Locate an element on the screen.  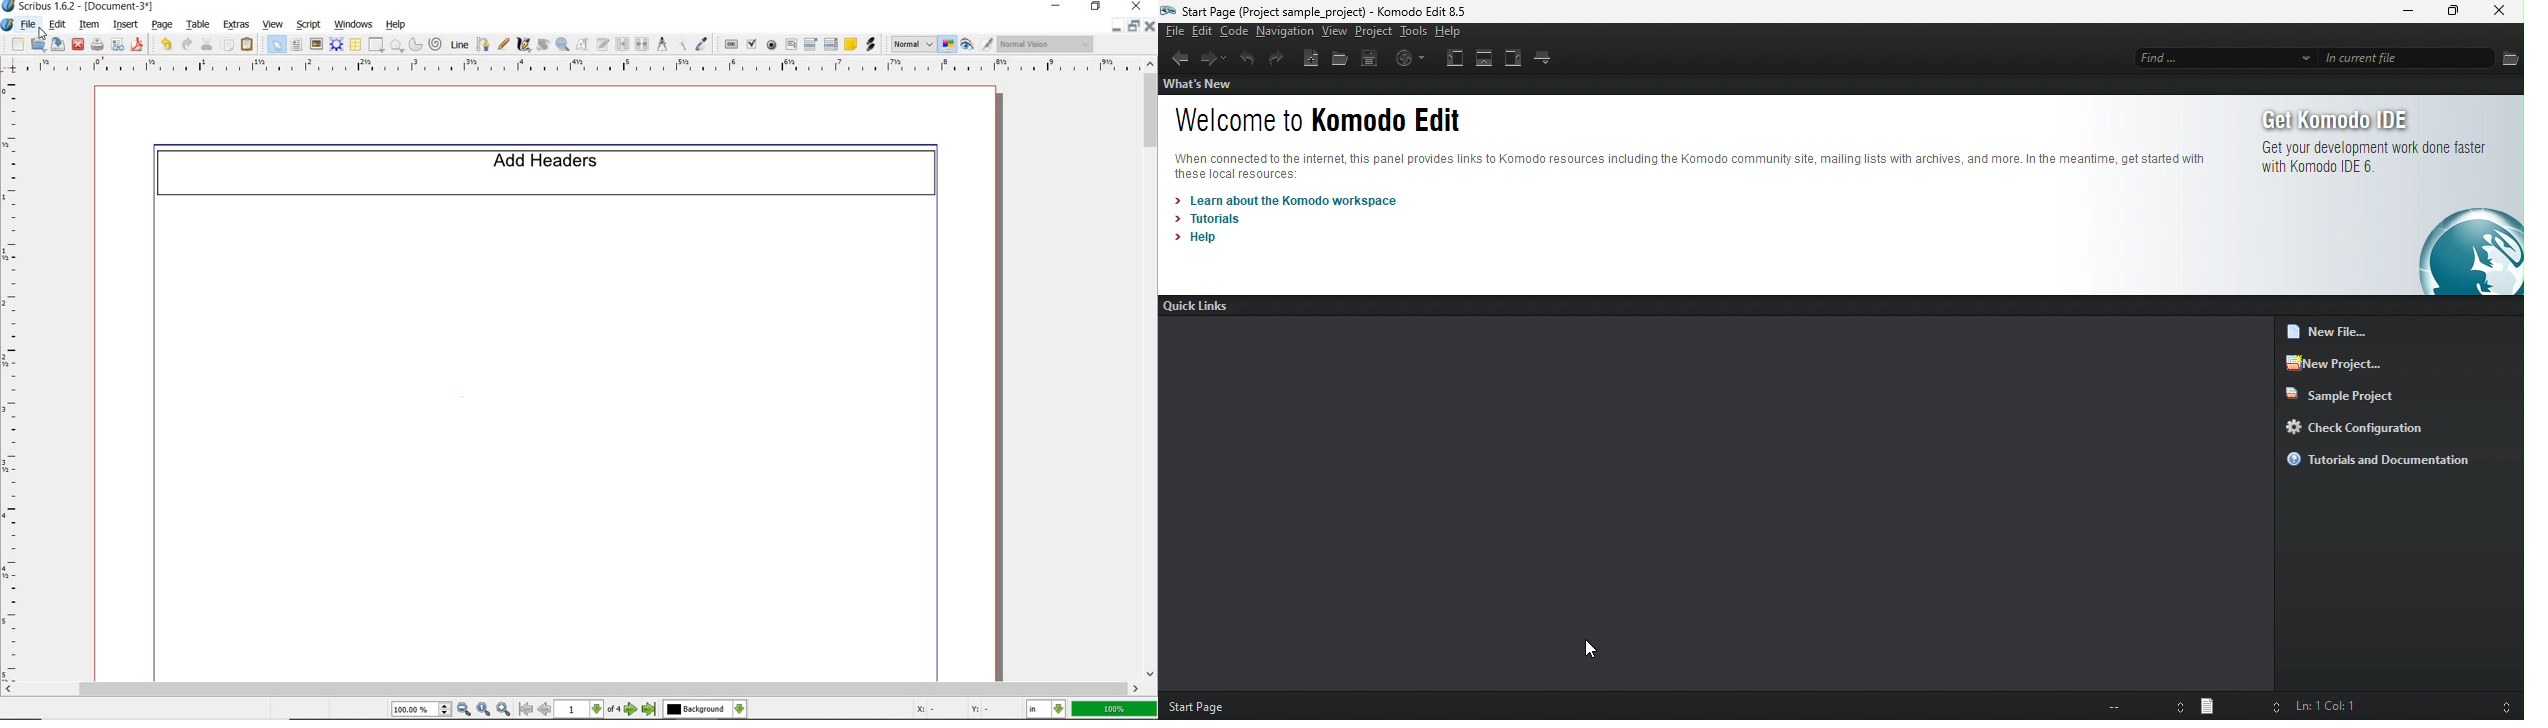
navigation is located at coordinates (1286, 32).